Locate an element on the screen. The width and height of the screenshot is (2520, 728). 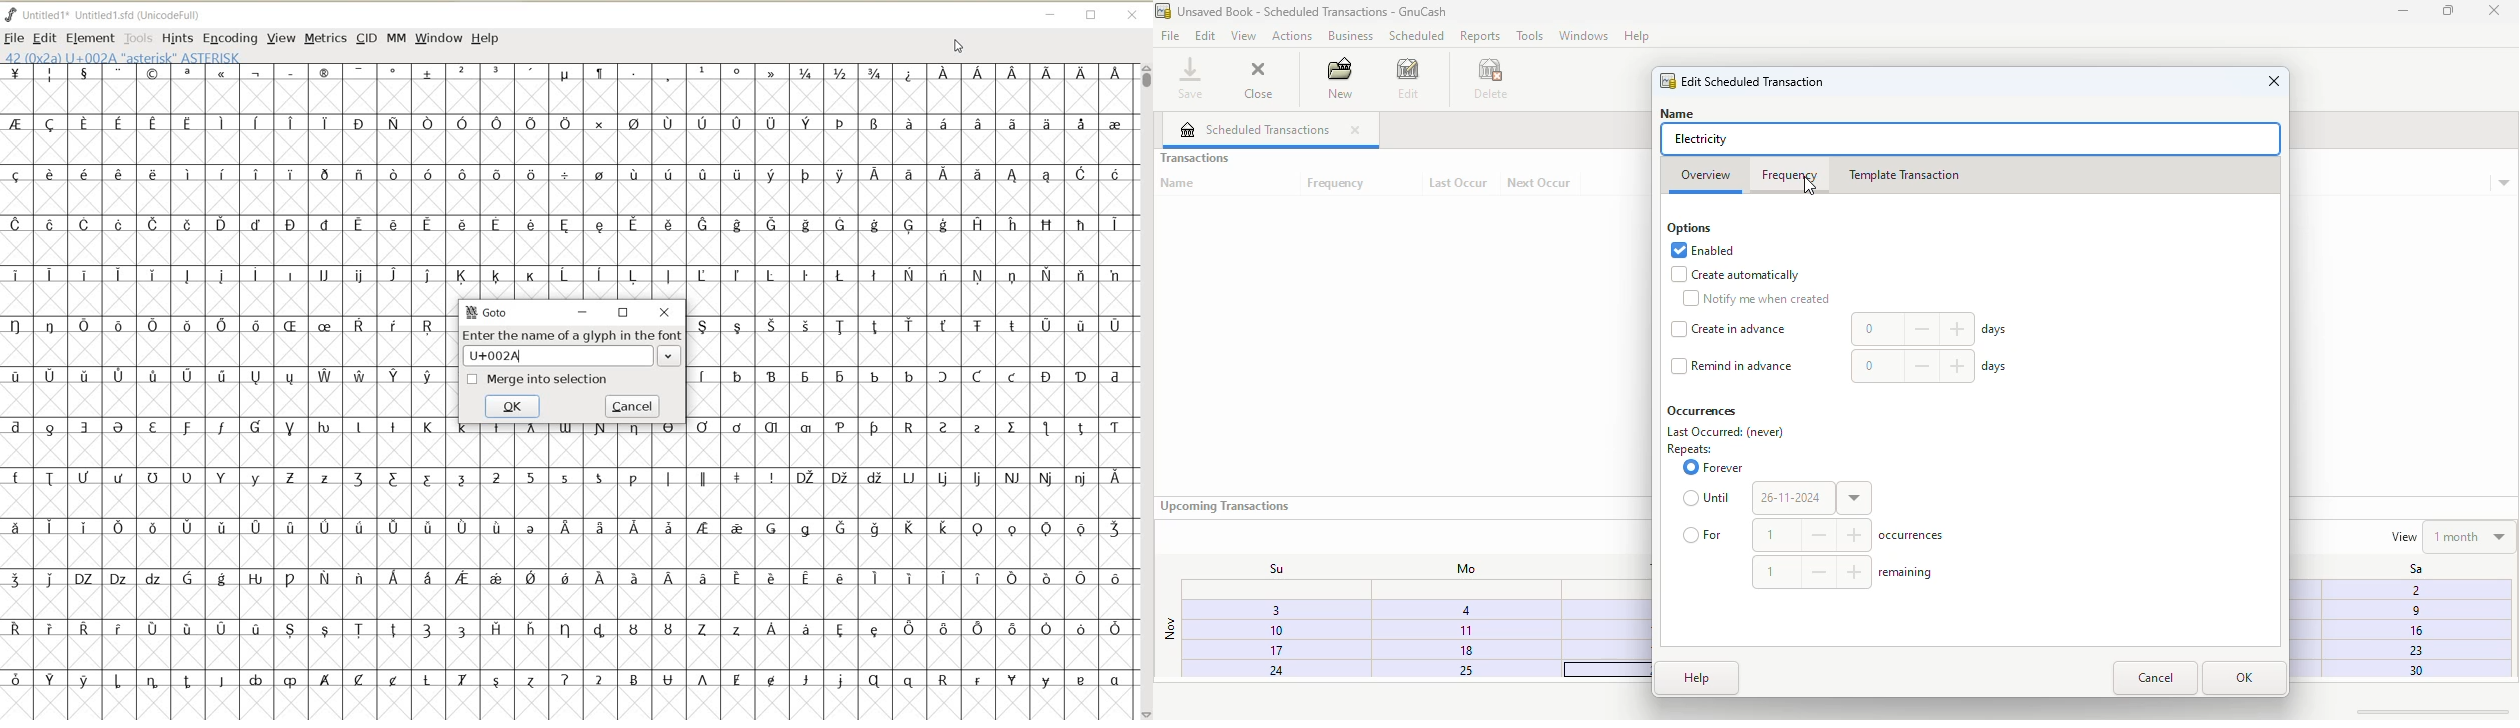
0 days is located at coordinates (1930, 366).